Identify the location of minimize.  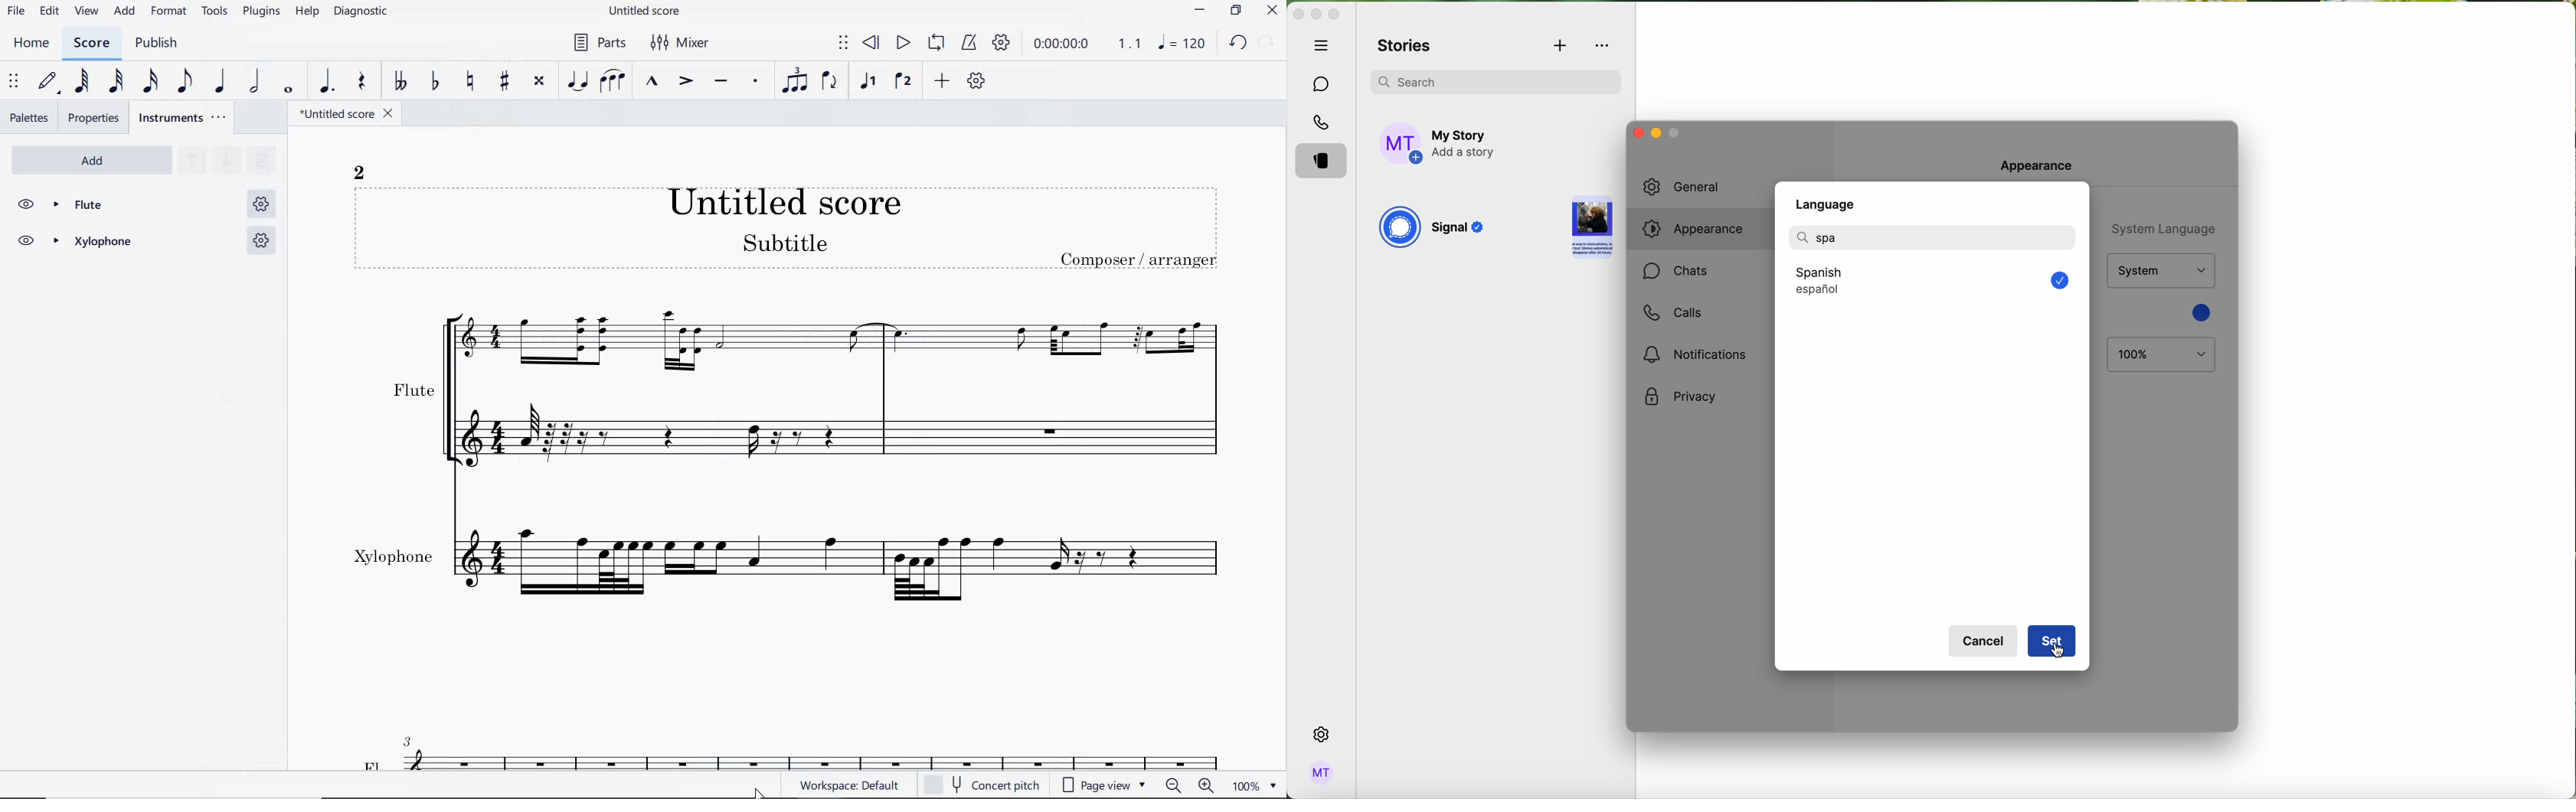
(1655, 135).